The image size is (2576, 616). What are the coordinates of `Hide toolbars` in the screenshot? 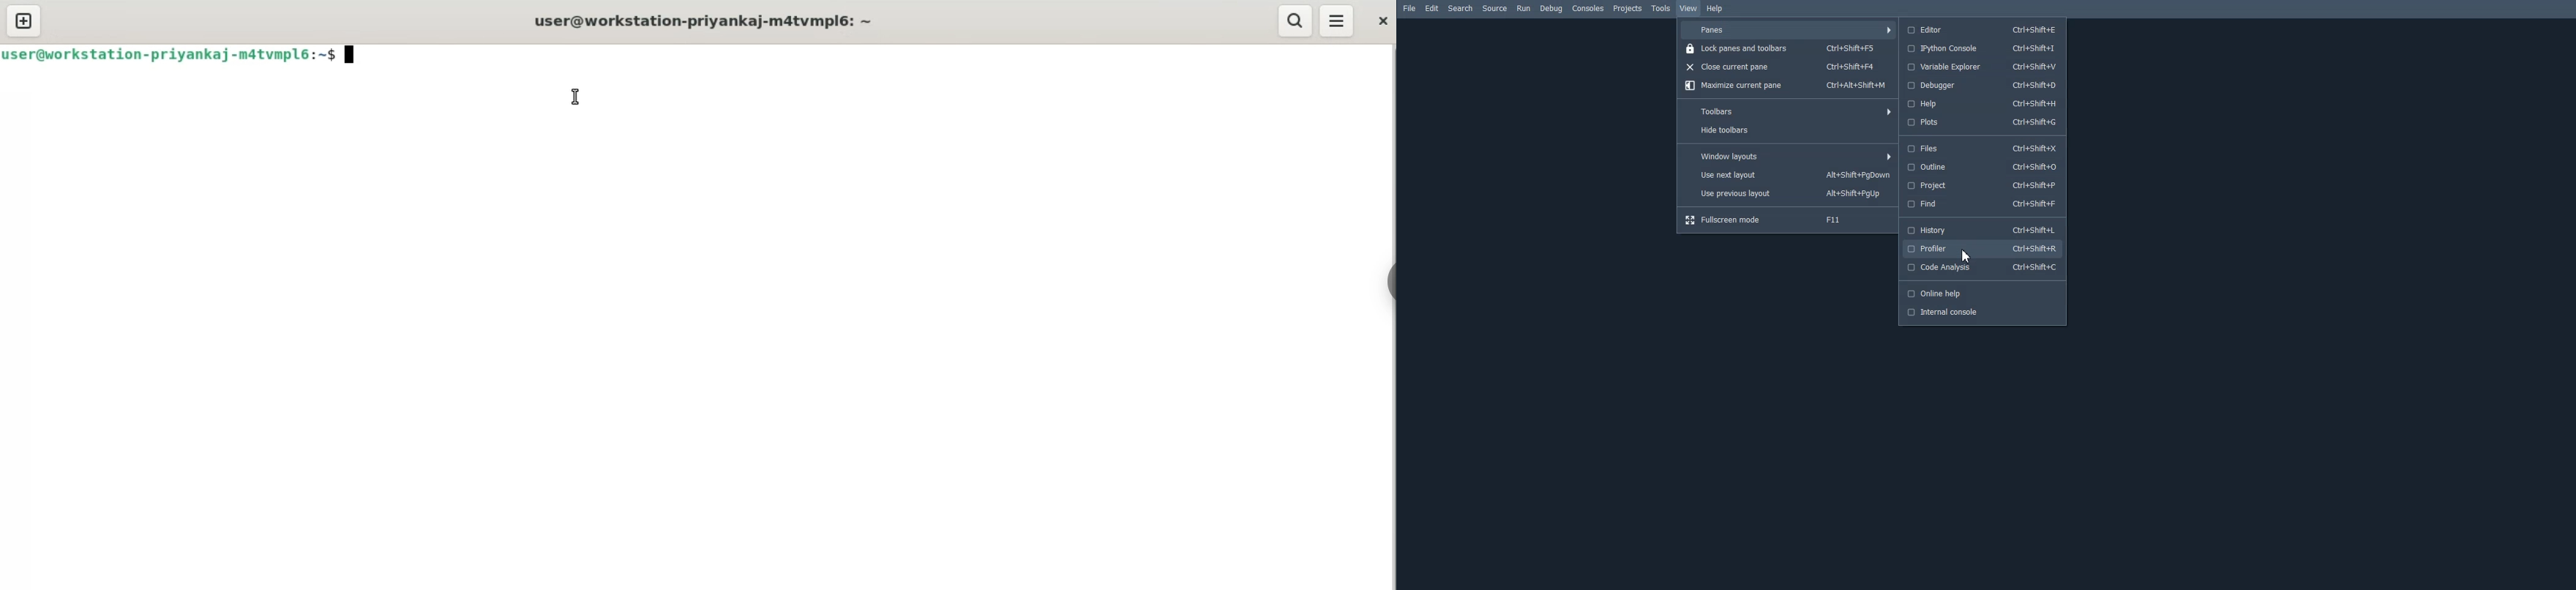 It's located at (1788, 130).